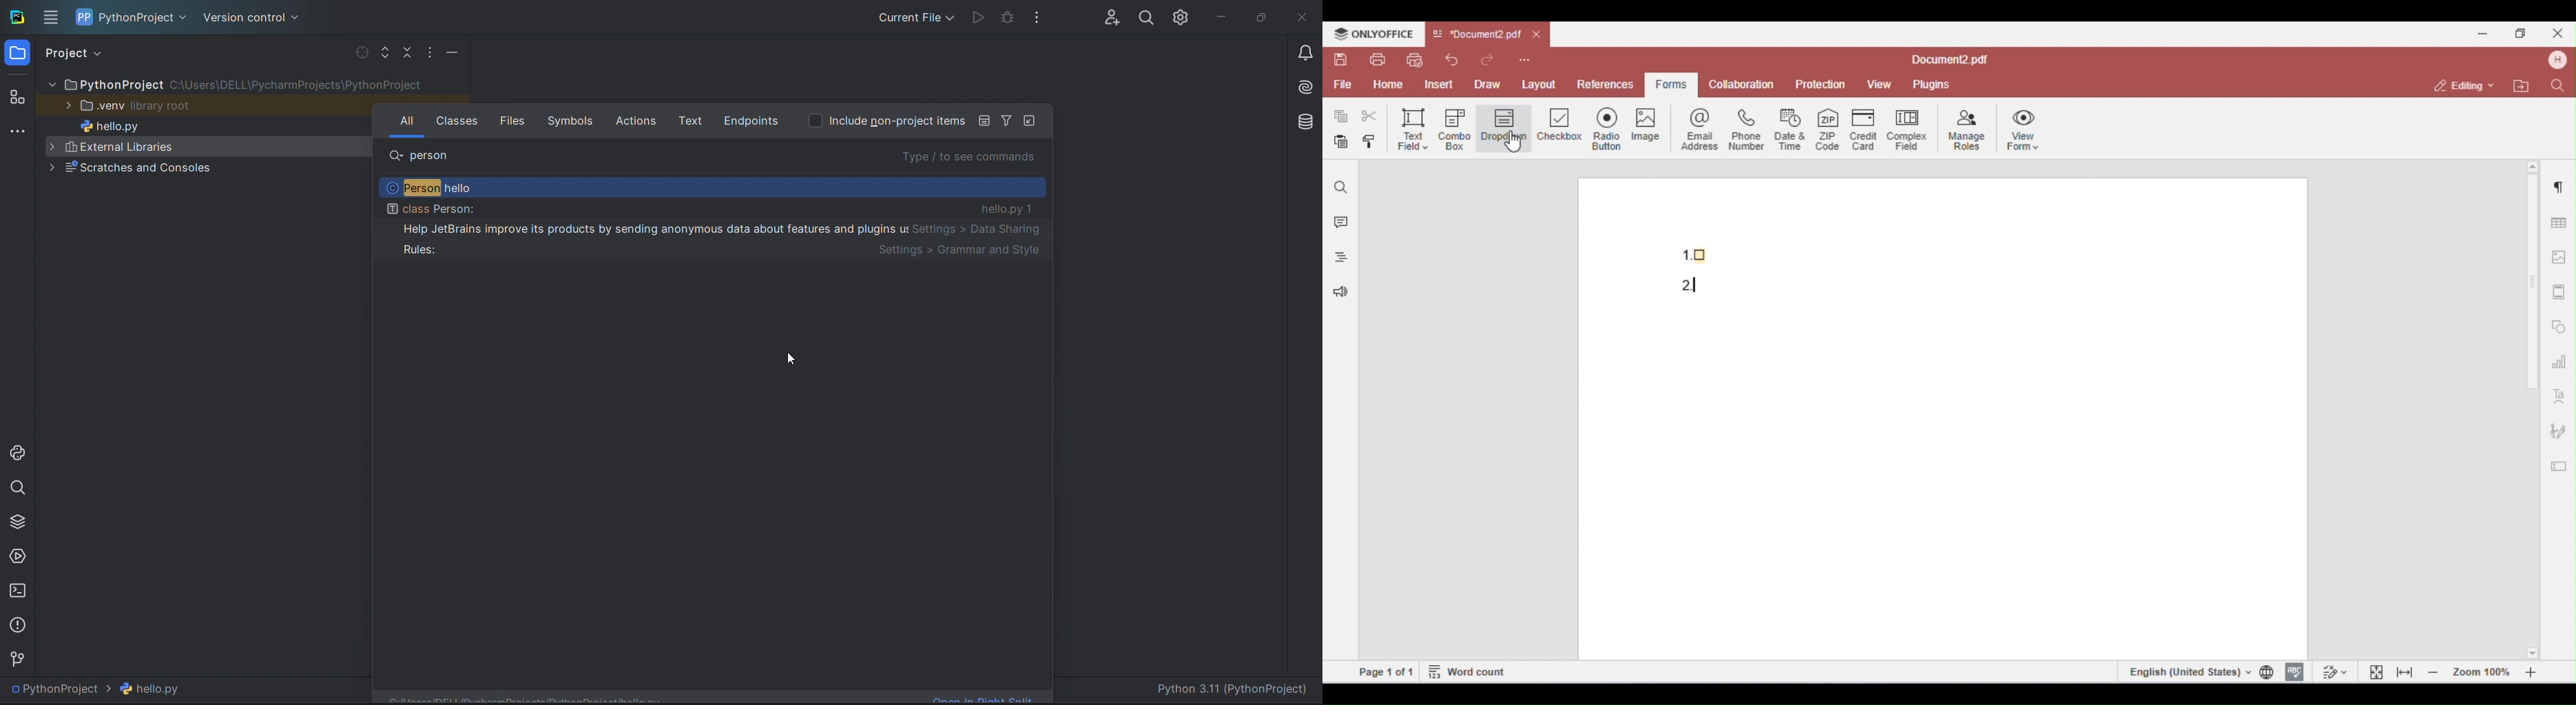 The image size is (2576, 728). Describe the element at coordinates (406, 52) in the screenshot. I see `collapse file` at that location.